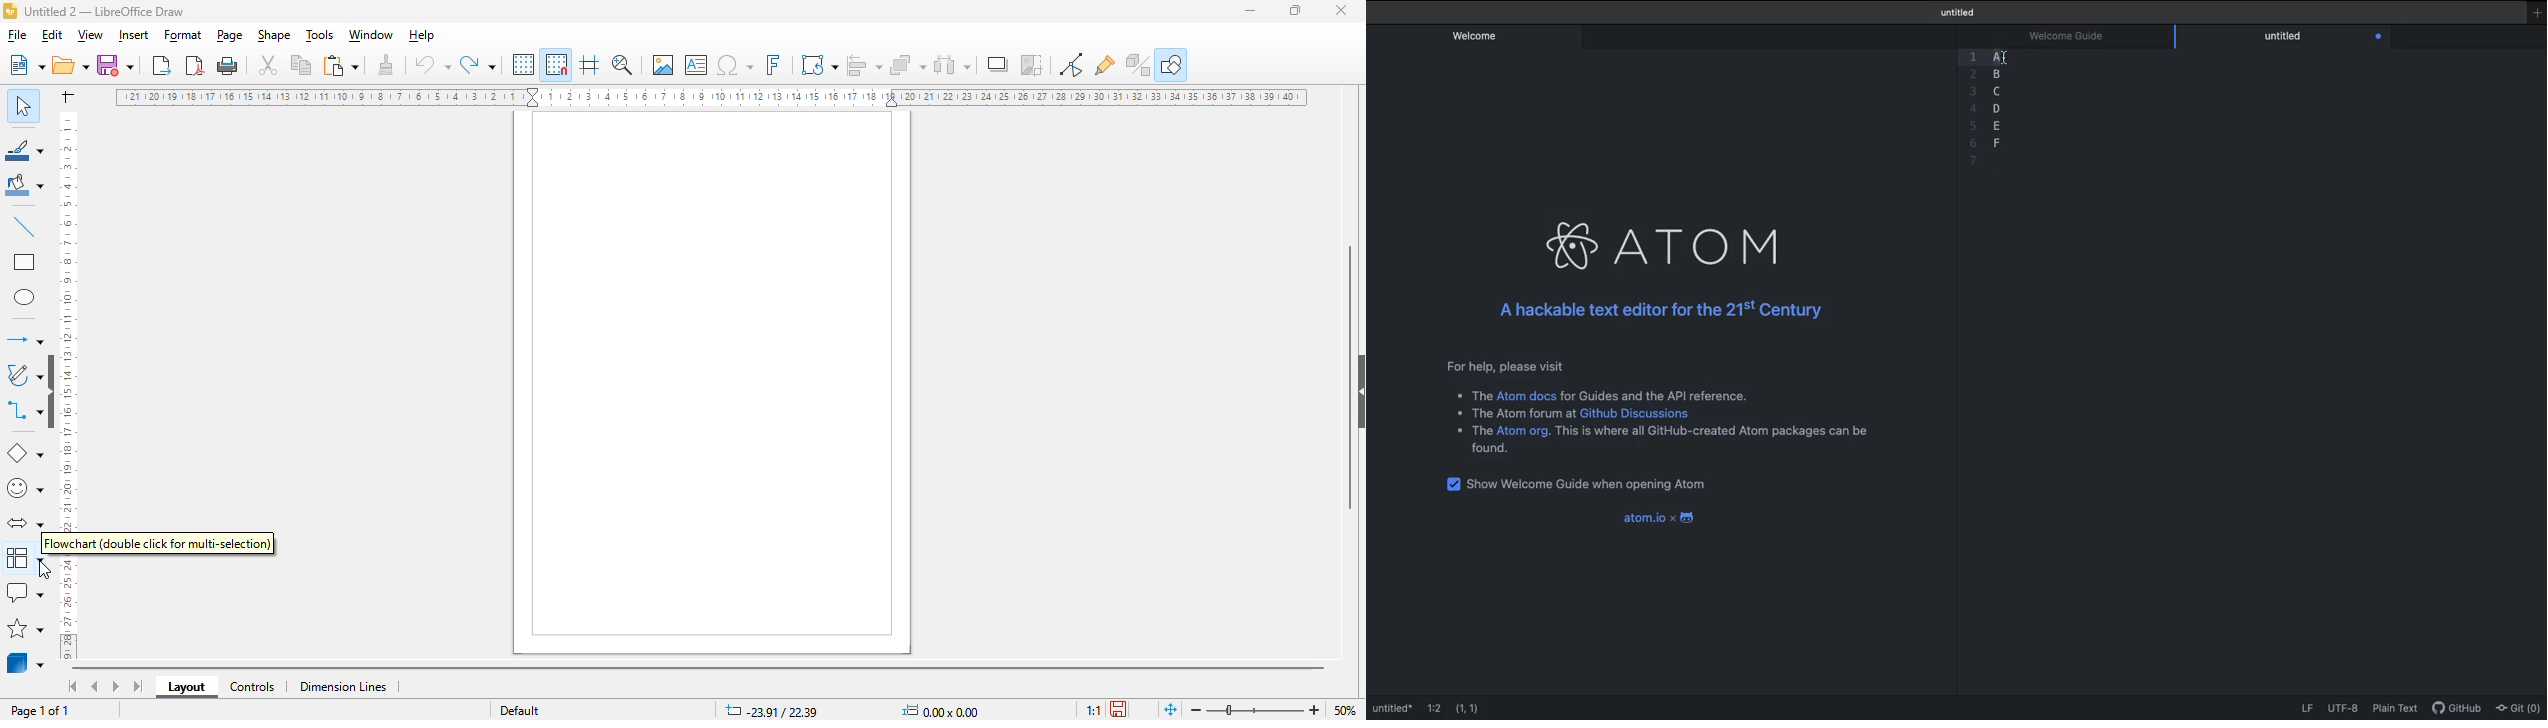 The image size is (2548, 728). I want to click on redo, so click(478, 65).